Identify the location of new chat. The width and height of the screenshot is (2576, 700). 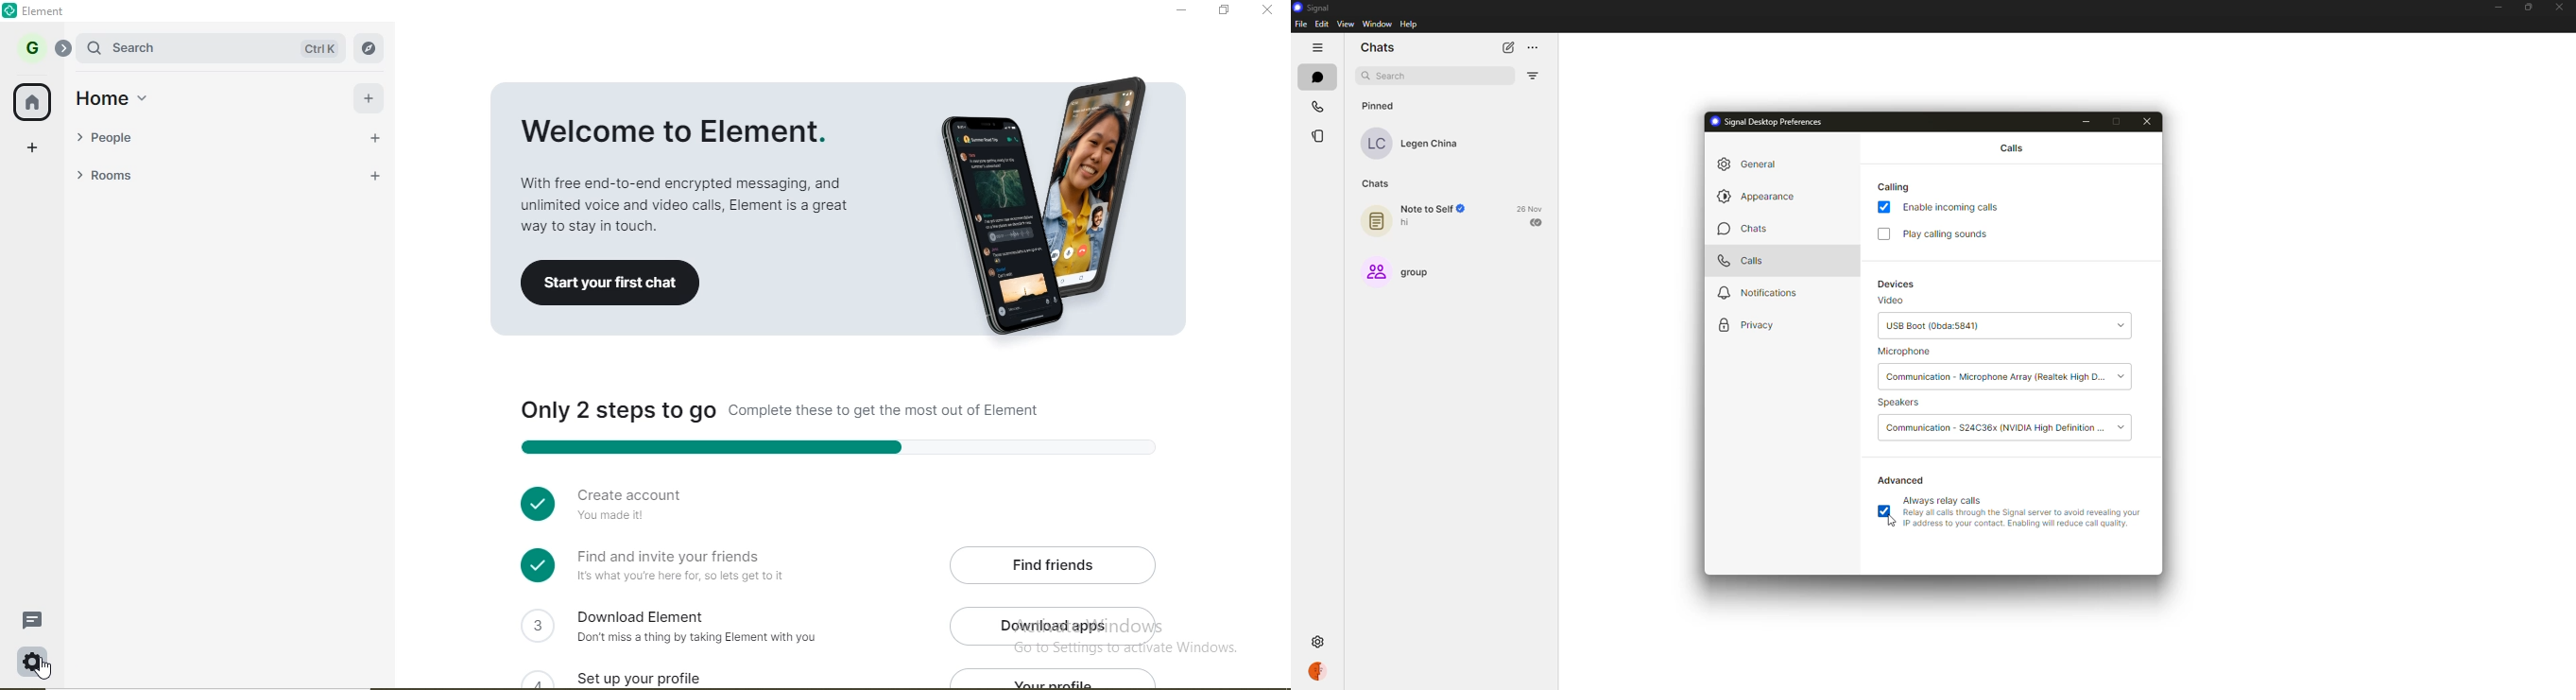
(1504, 47).